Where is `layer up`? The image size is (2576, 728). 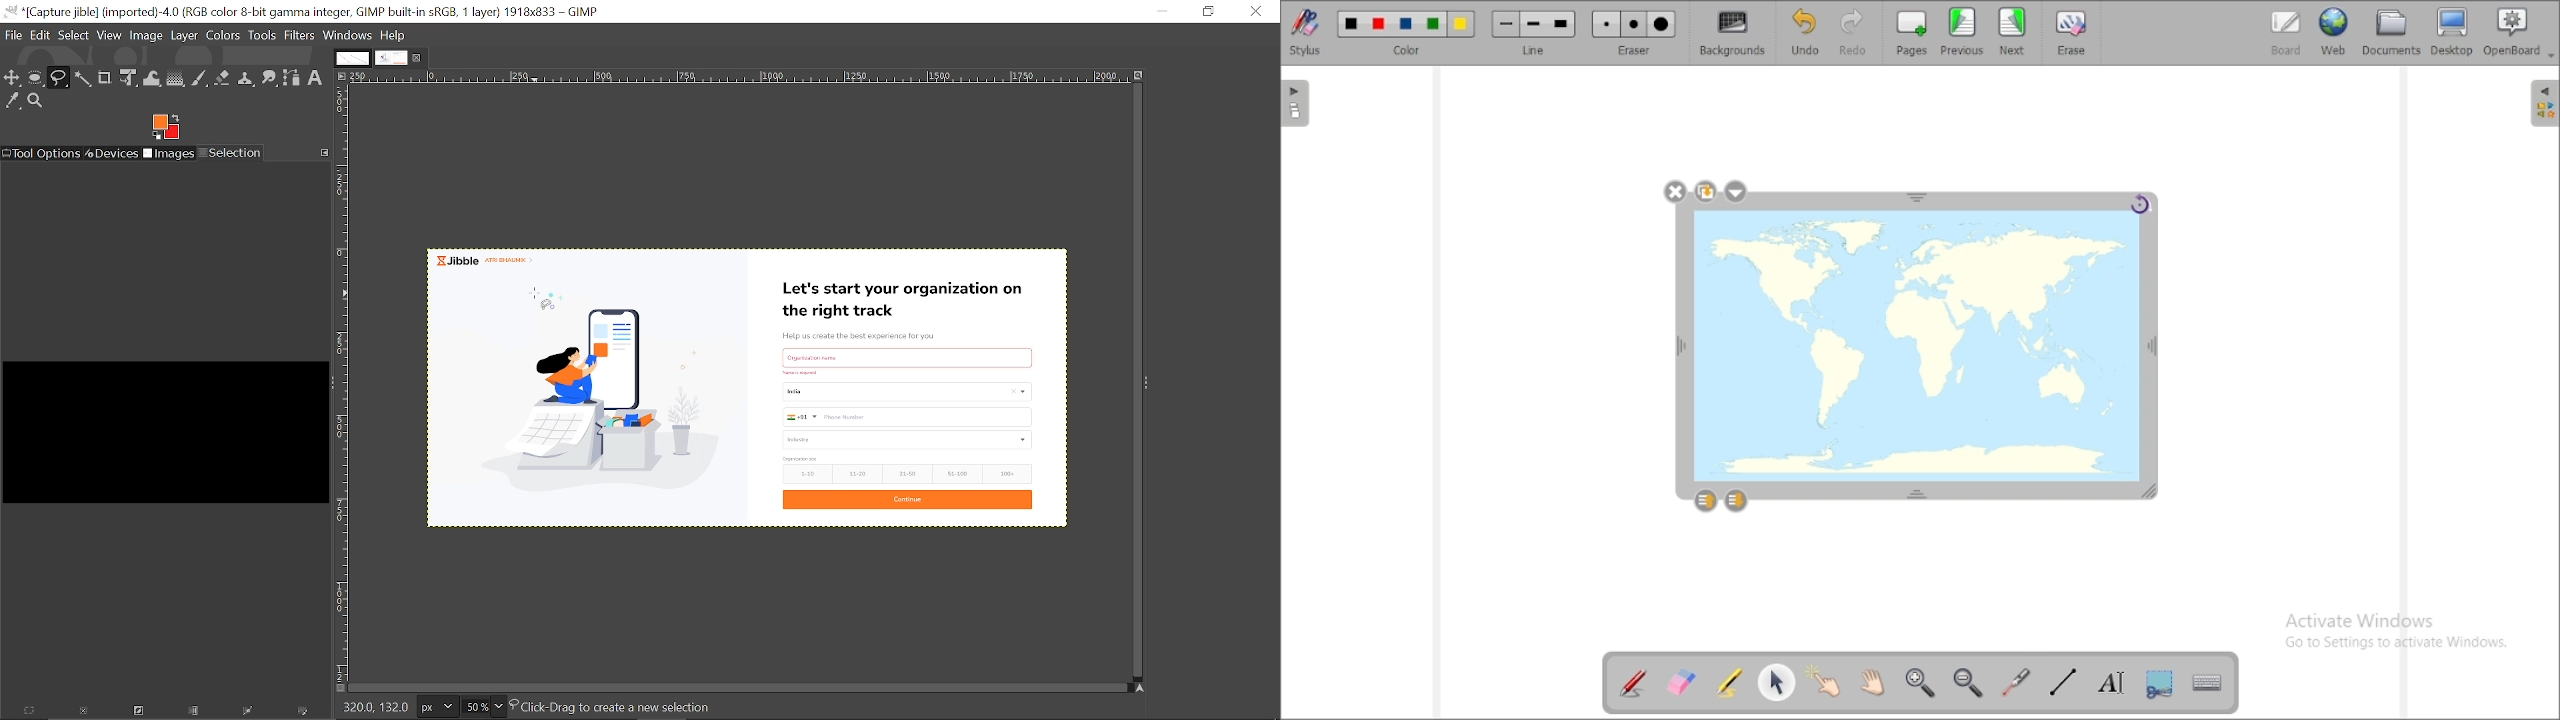
layer up is located at coordinates (1706, 501).